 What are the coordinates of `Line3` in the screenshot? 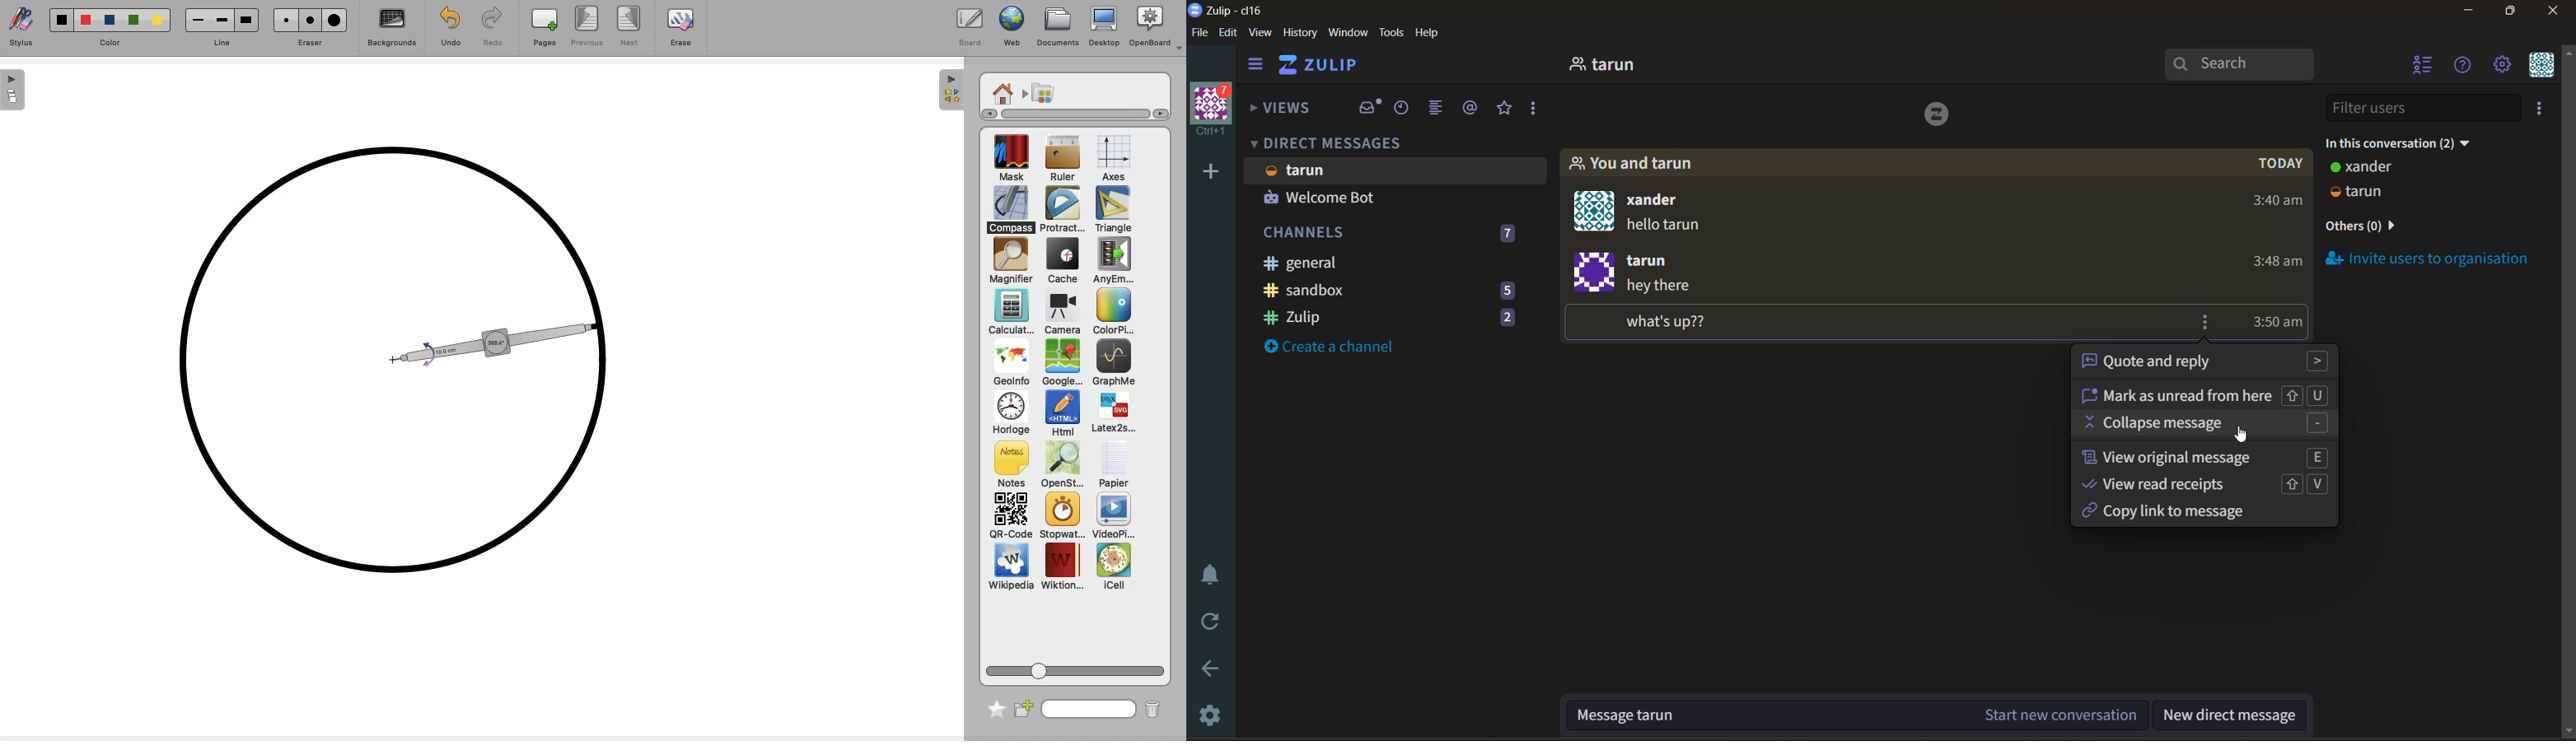 It's located at (245, 20).